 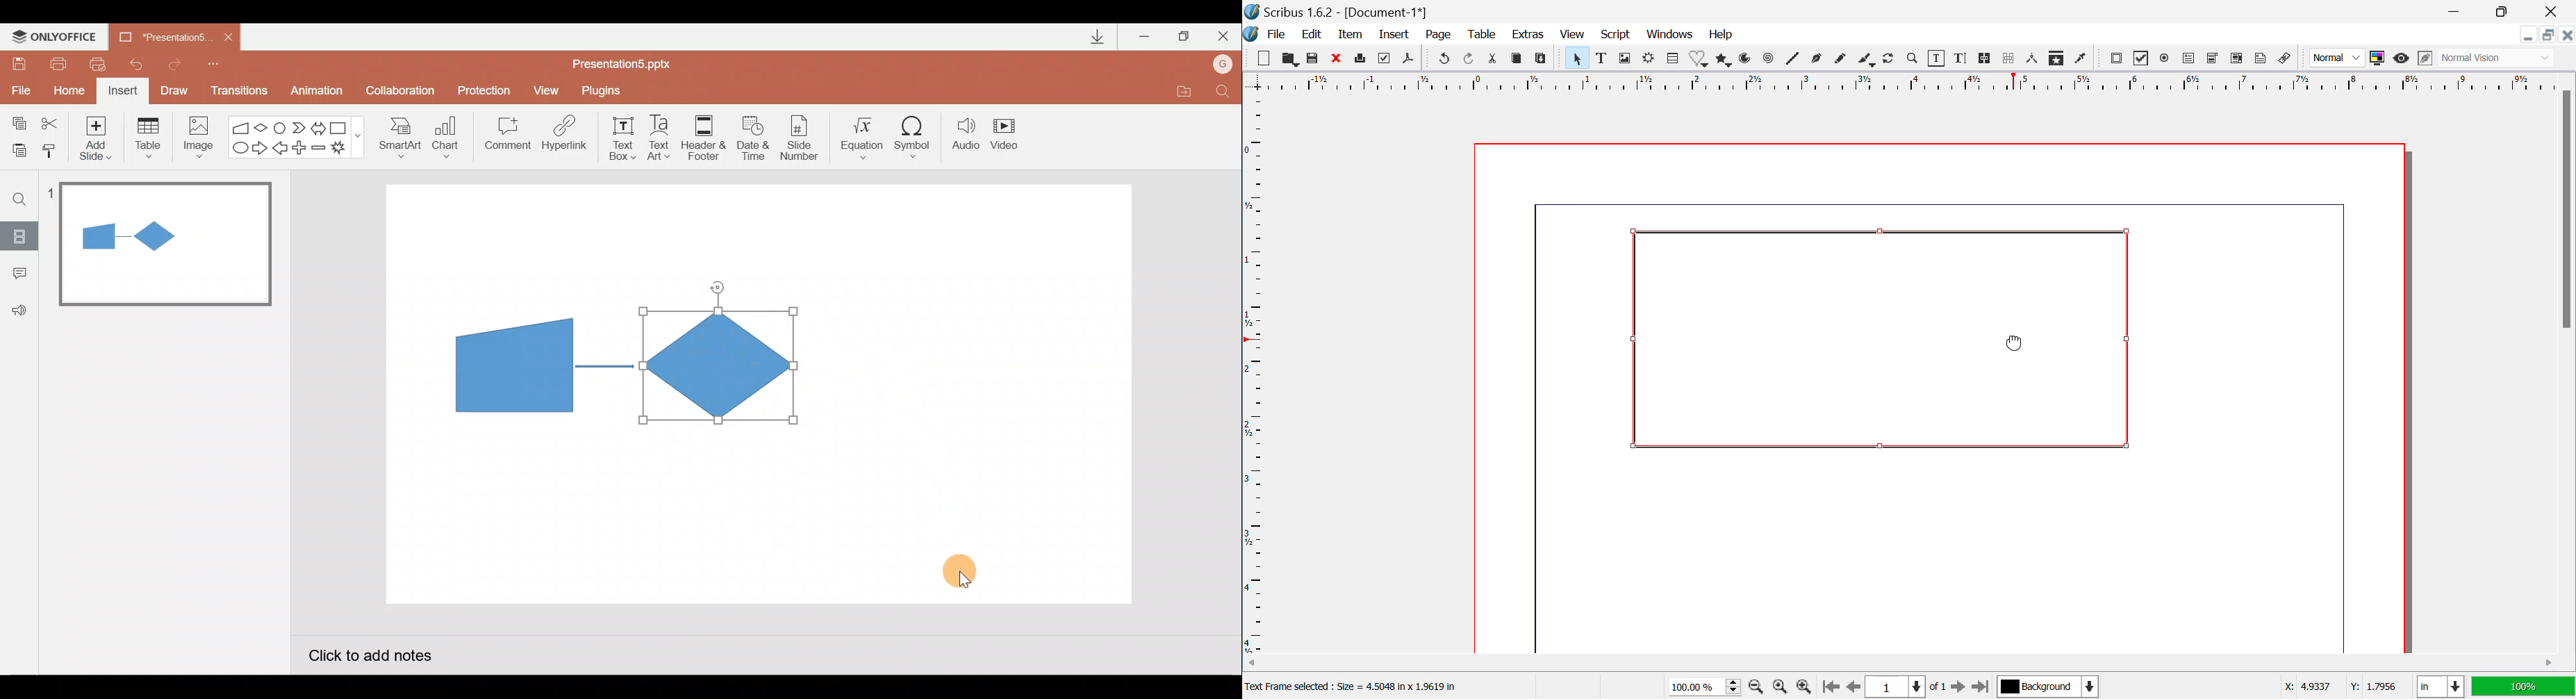 What do you see at coordinates (2047, 686) in the screenshot?
I see `Background` at bounding box center [2047, 686].